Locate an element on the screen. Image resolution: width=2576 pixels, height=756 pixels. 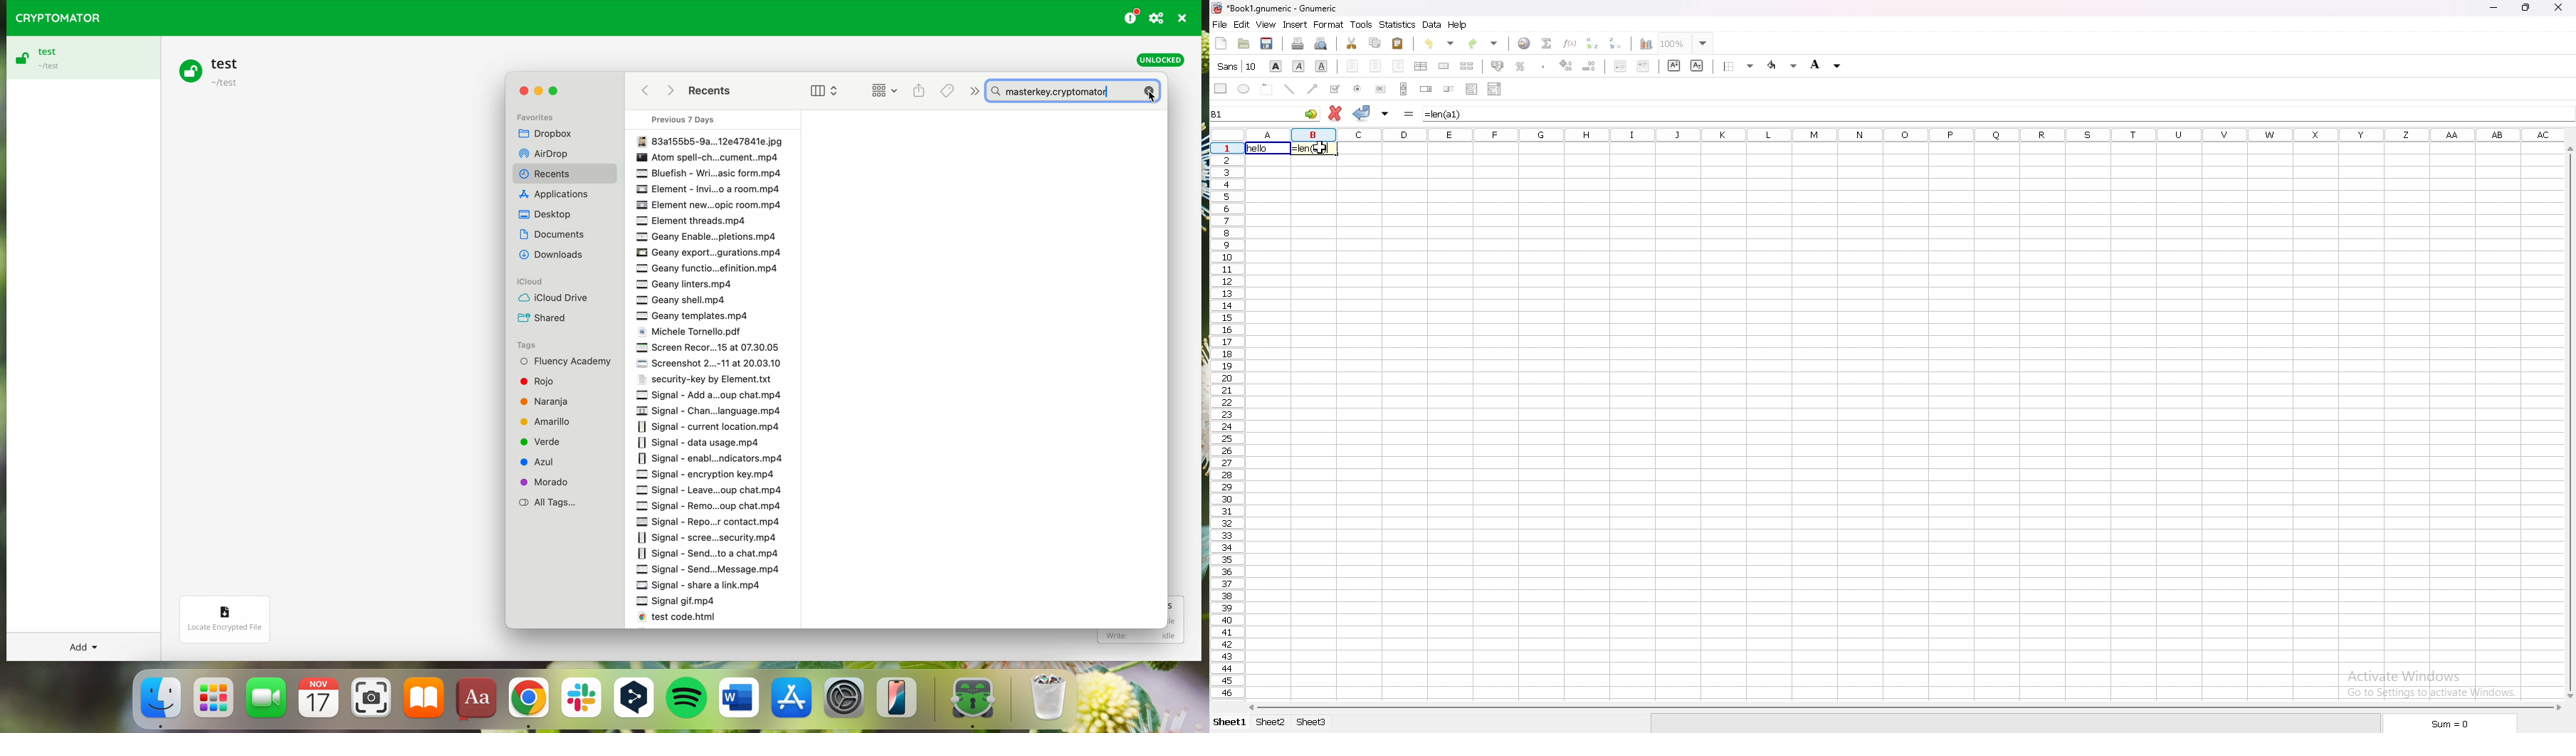
italic is located at coordinates (1299, 67).